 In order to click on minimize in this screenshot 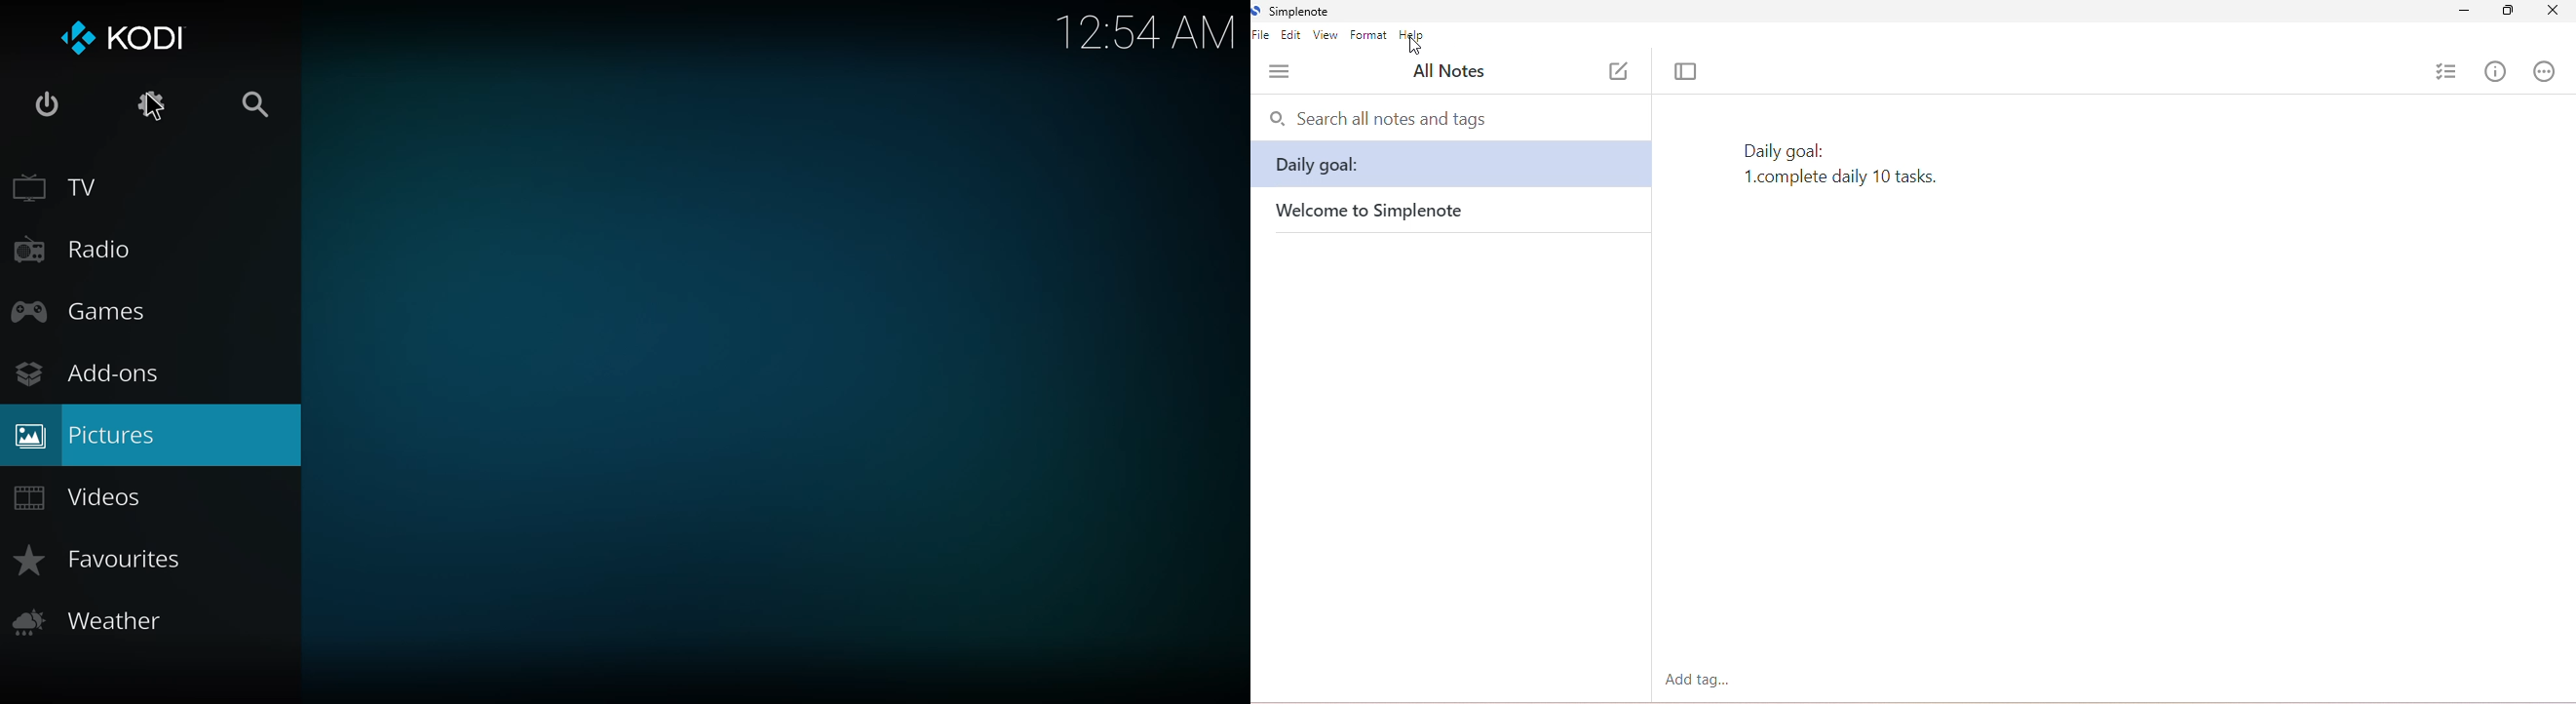, I will do `click(2461, 13)`.